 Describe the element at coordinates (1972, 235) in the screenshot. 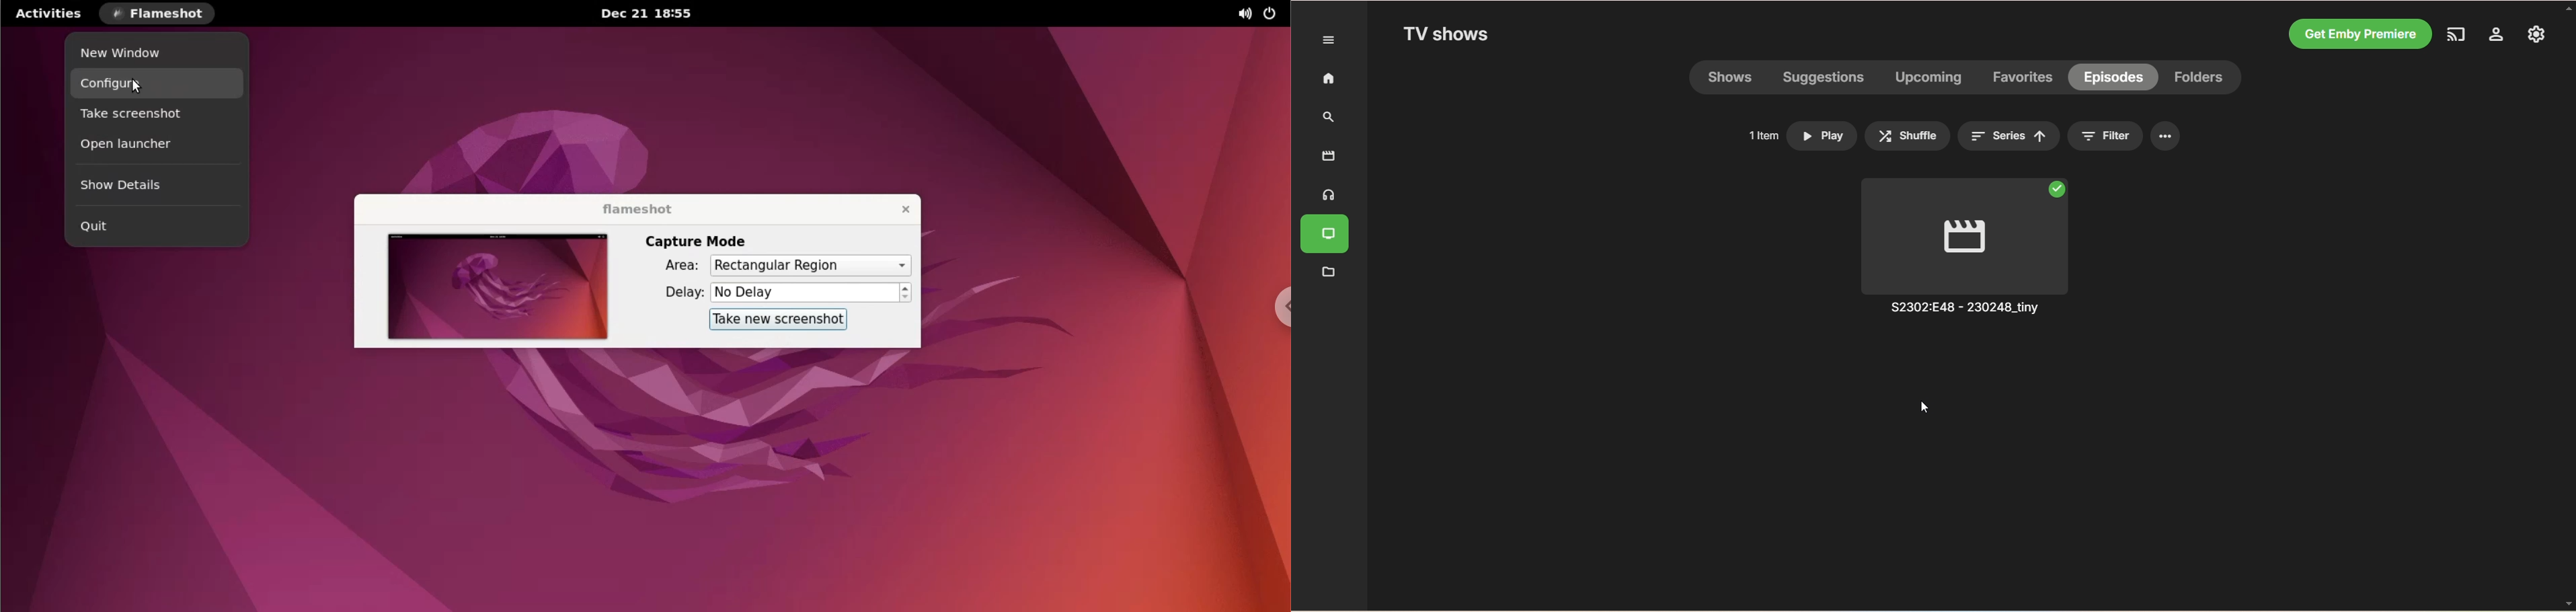

I see `play` at that location.